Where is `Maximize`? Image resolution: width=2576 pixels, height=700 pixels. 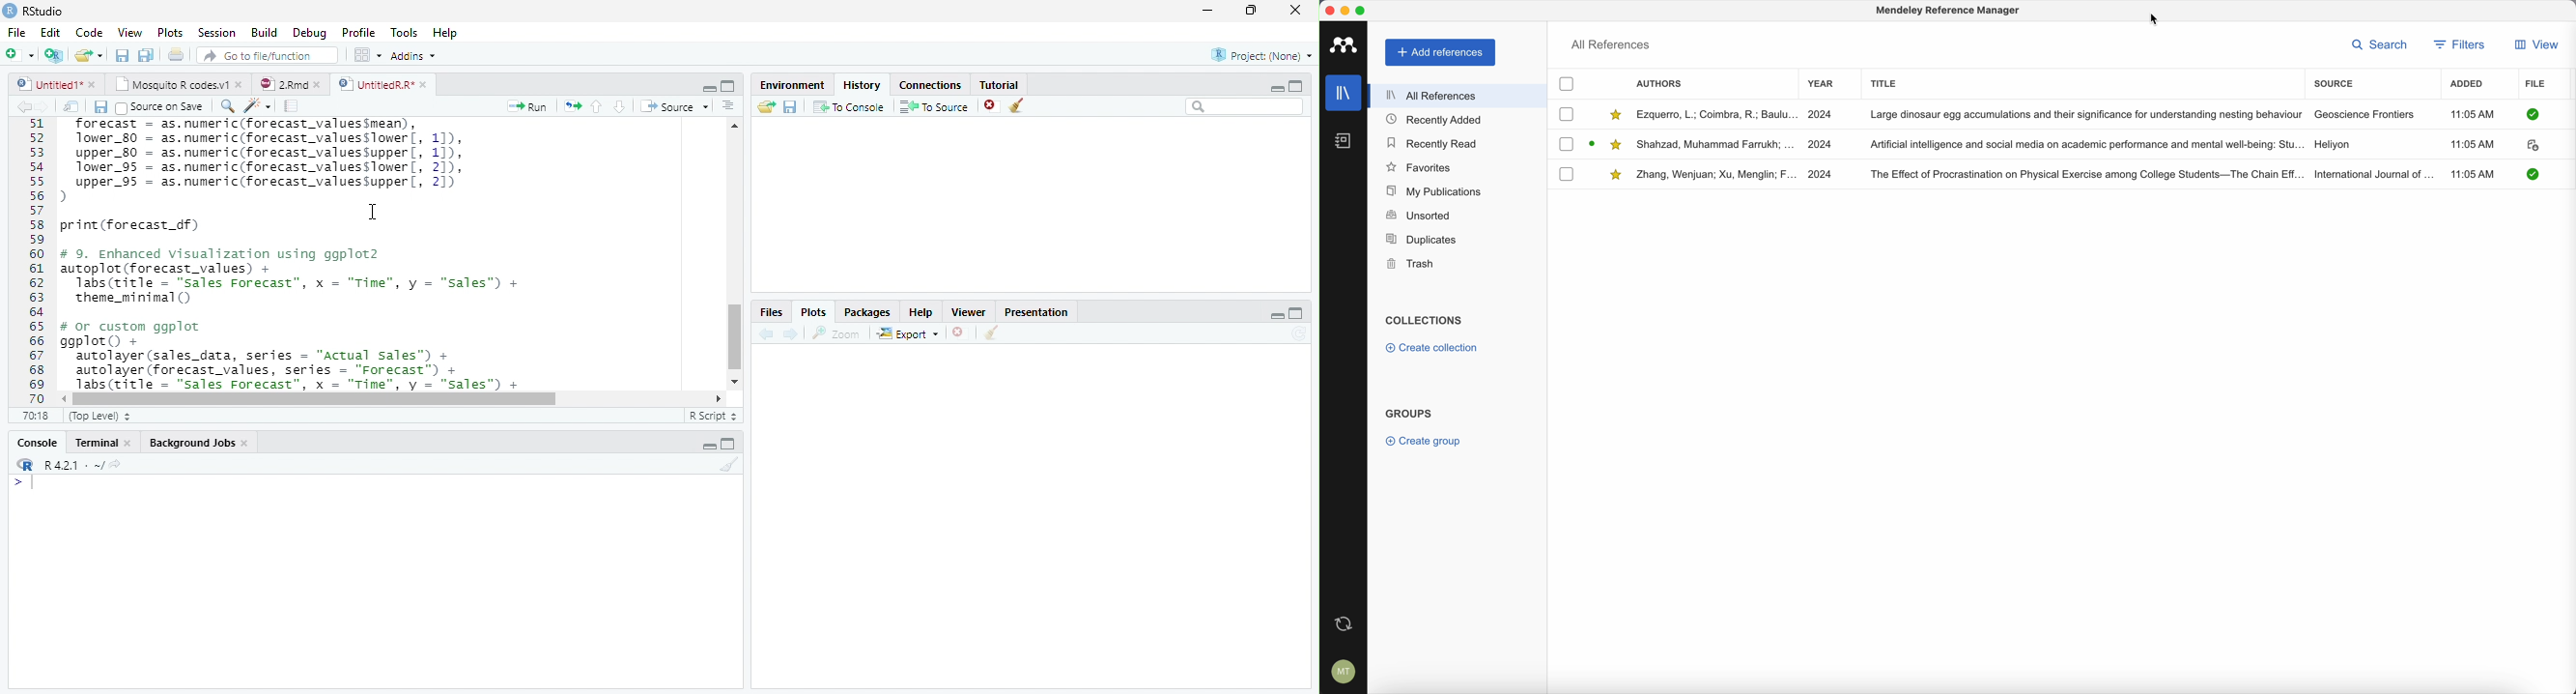
Maximize is located at coordinates (730, 445).